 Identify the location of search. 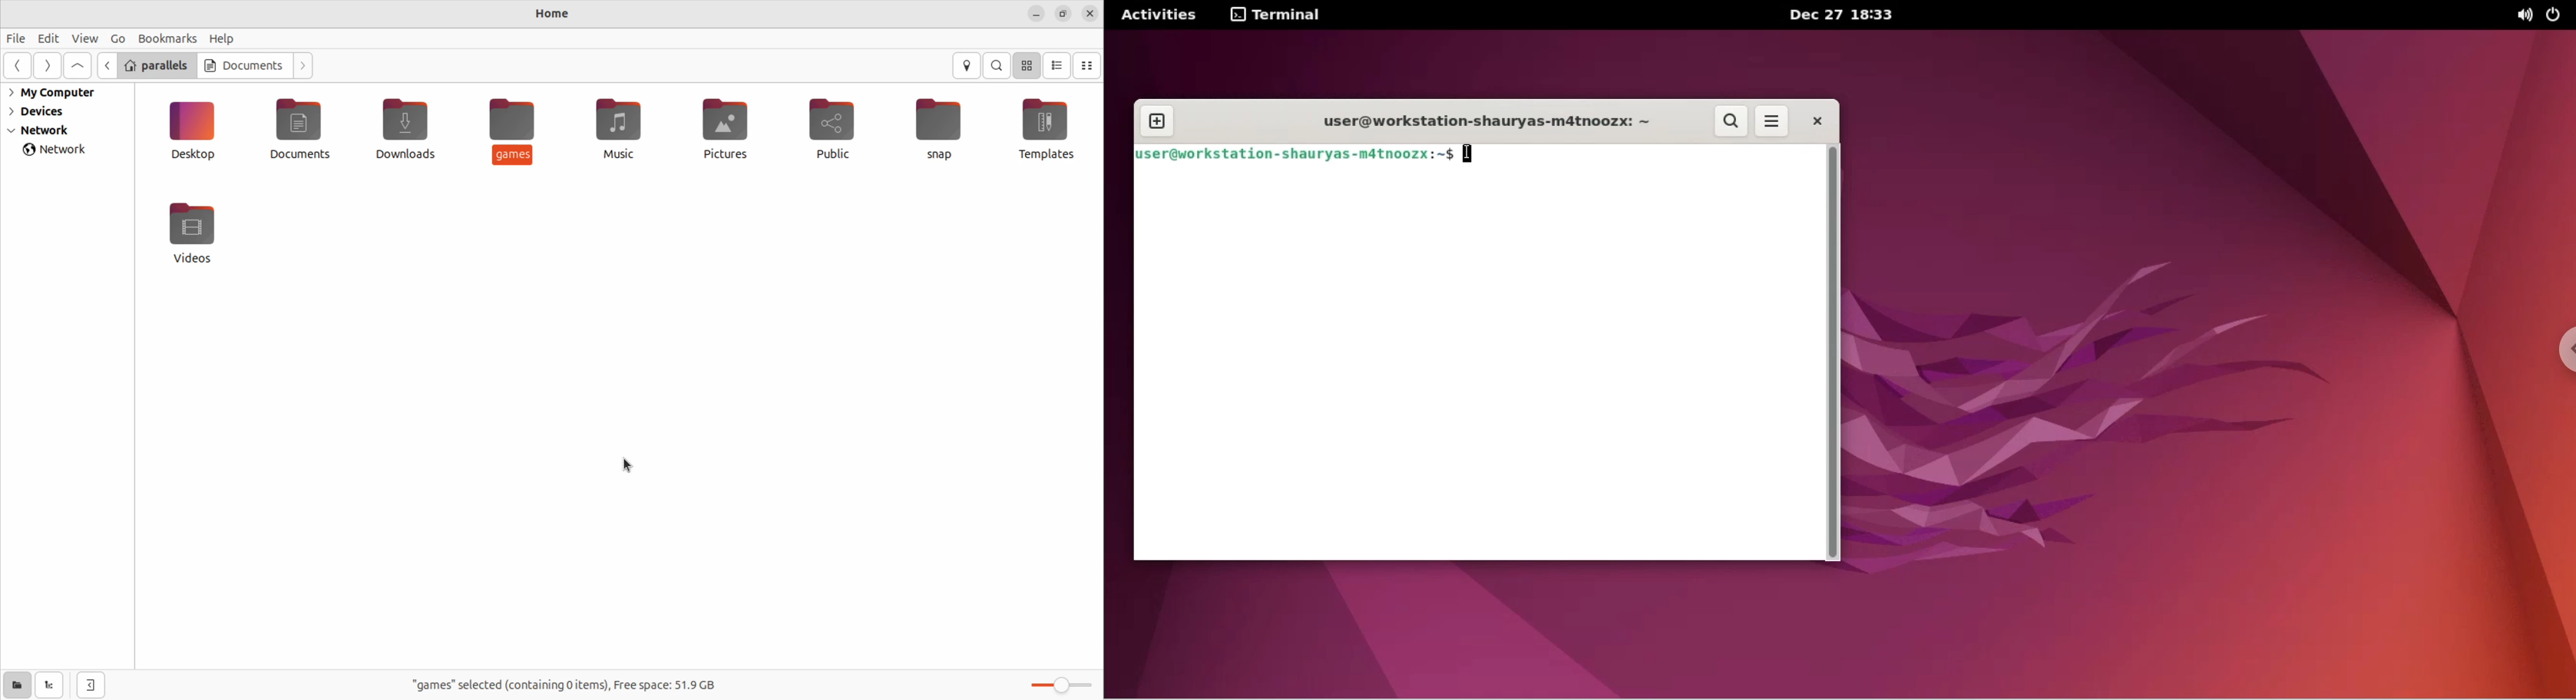
(1732, 123).